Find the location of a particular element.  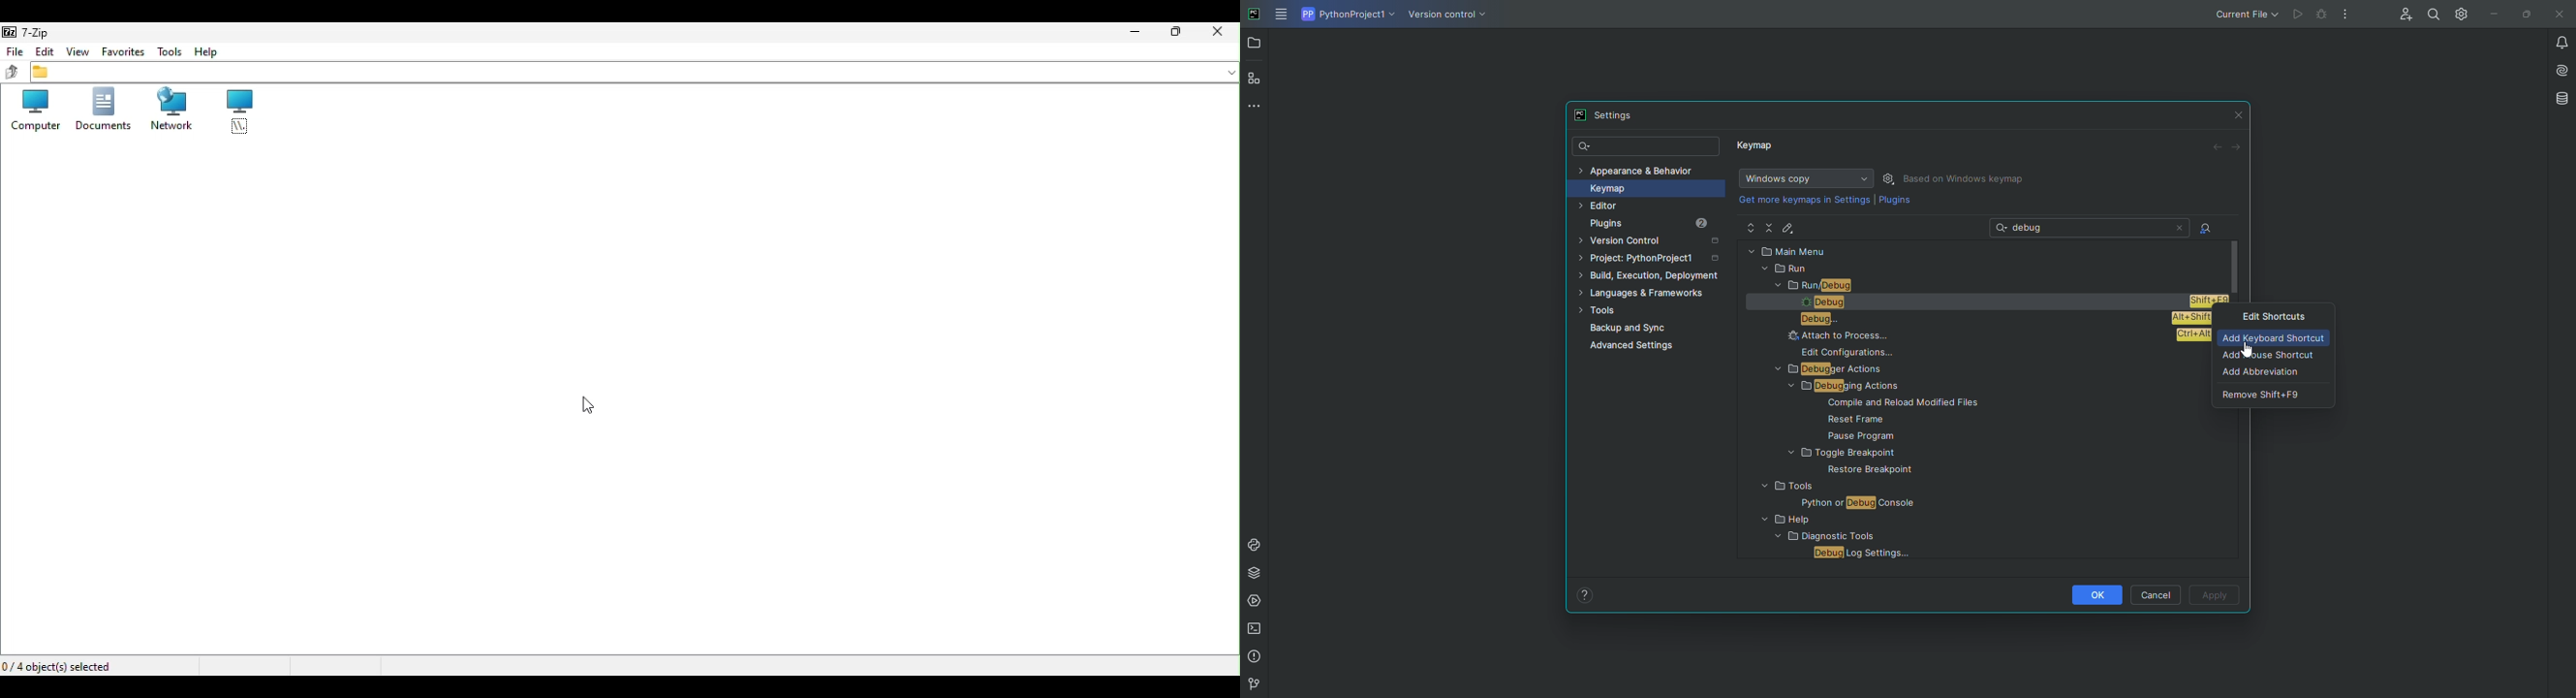

Find Actions is located at coordinates (2206, 229).